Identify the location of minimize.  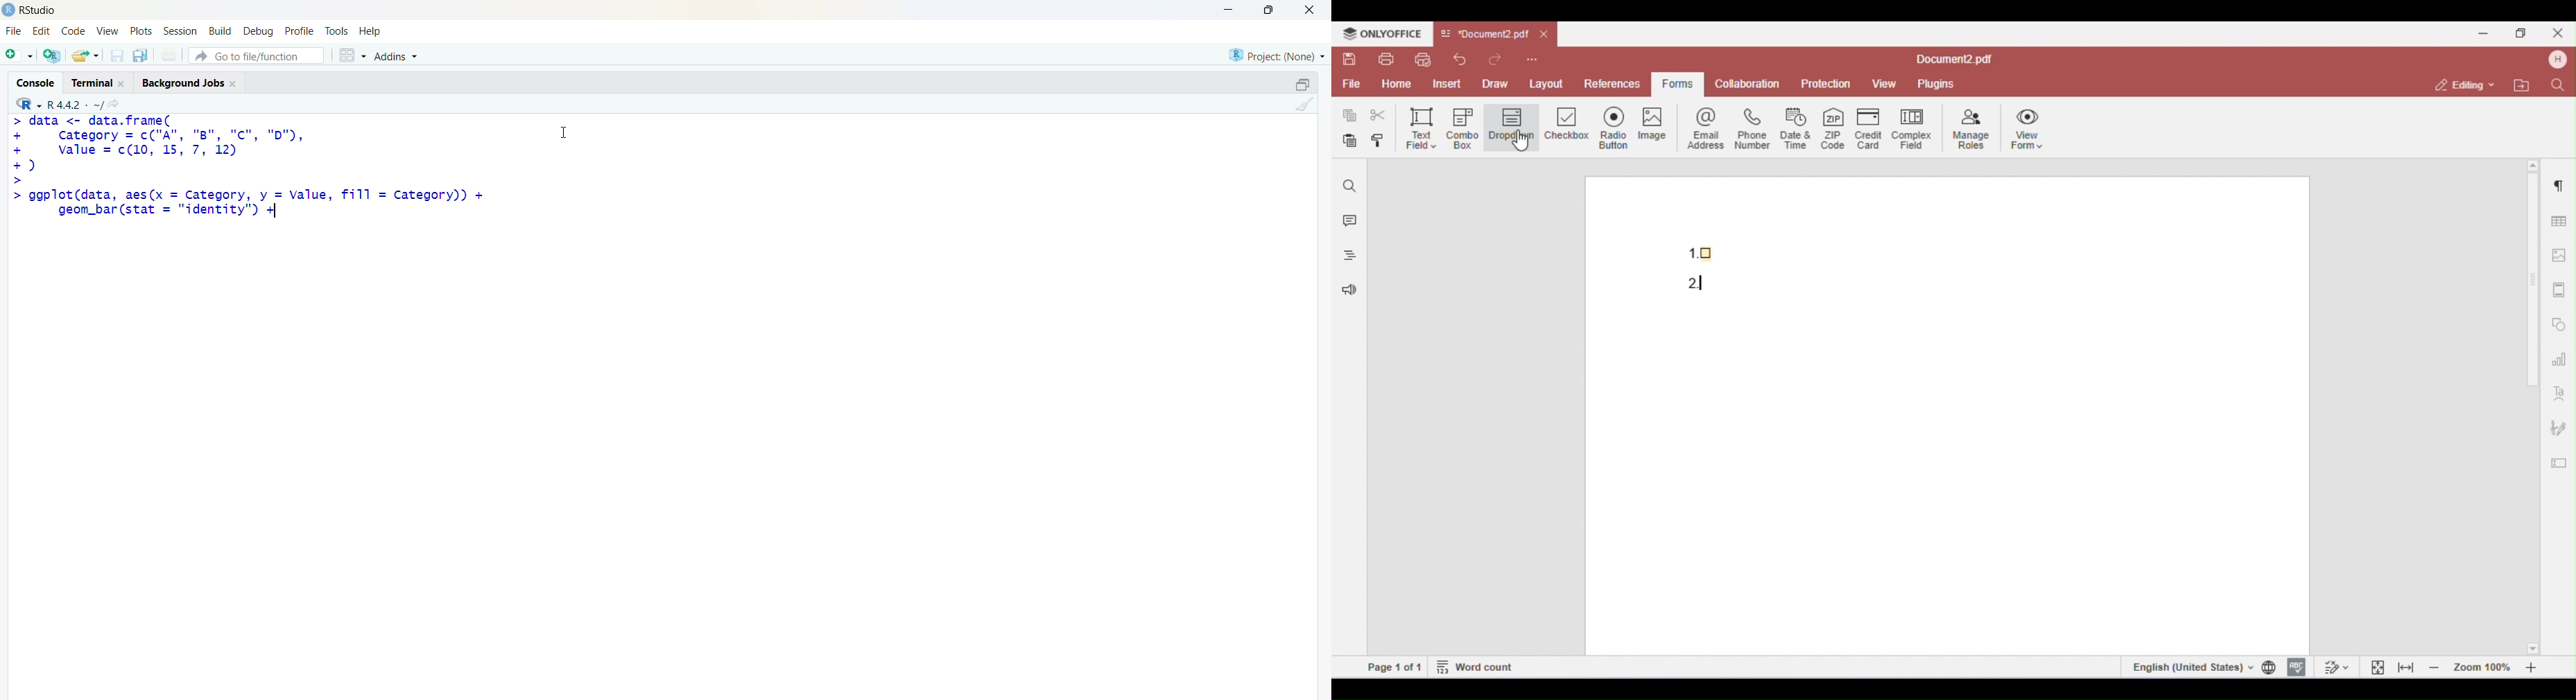
(1233, 10).